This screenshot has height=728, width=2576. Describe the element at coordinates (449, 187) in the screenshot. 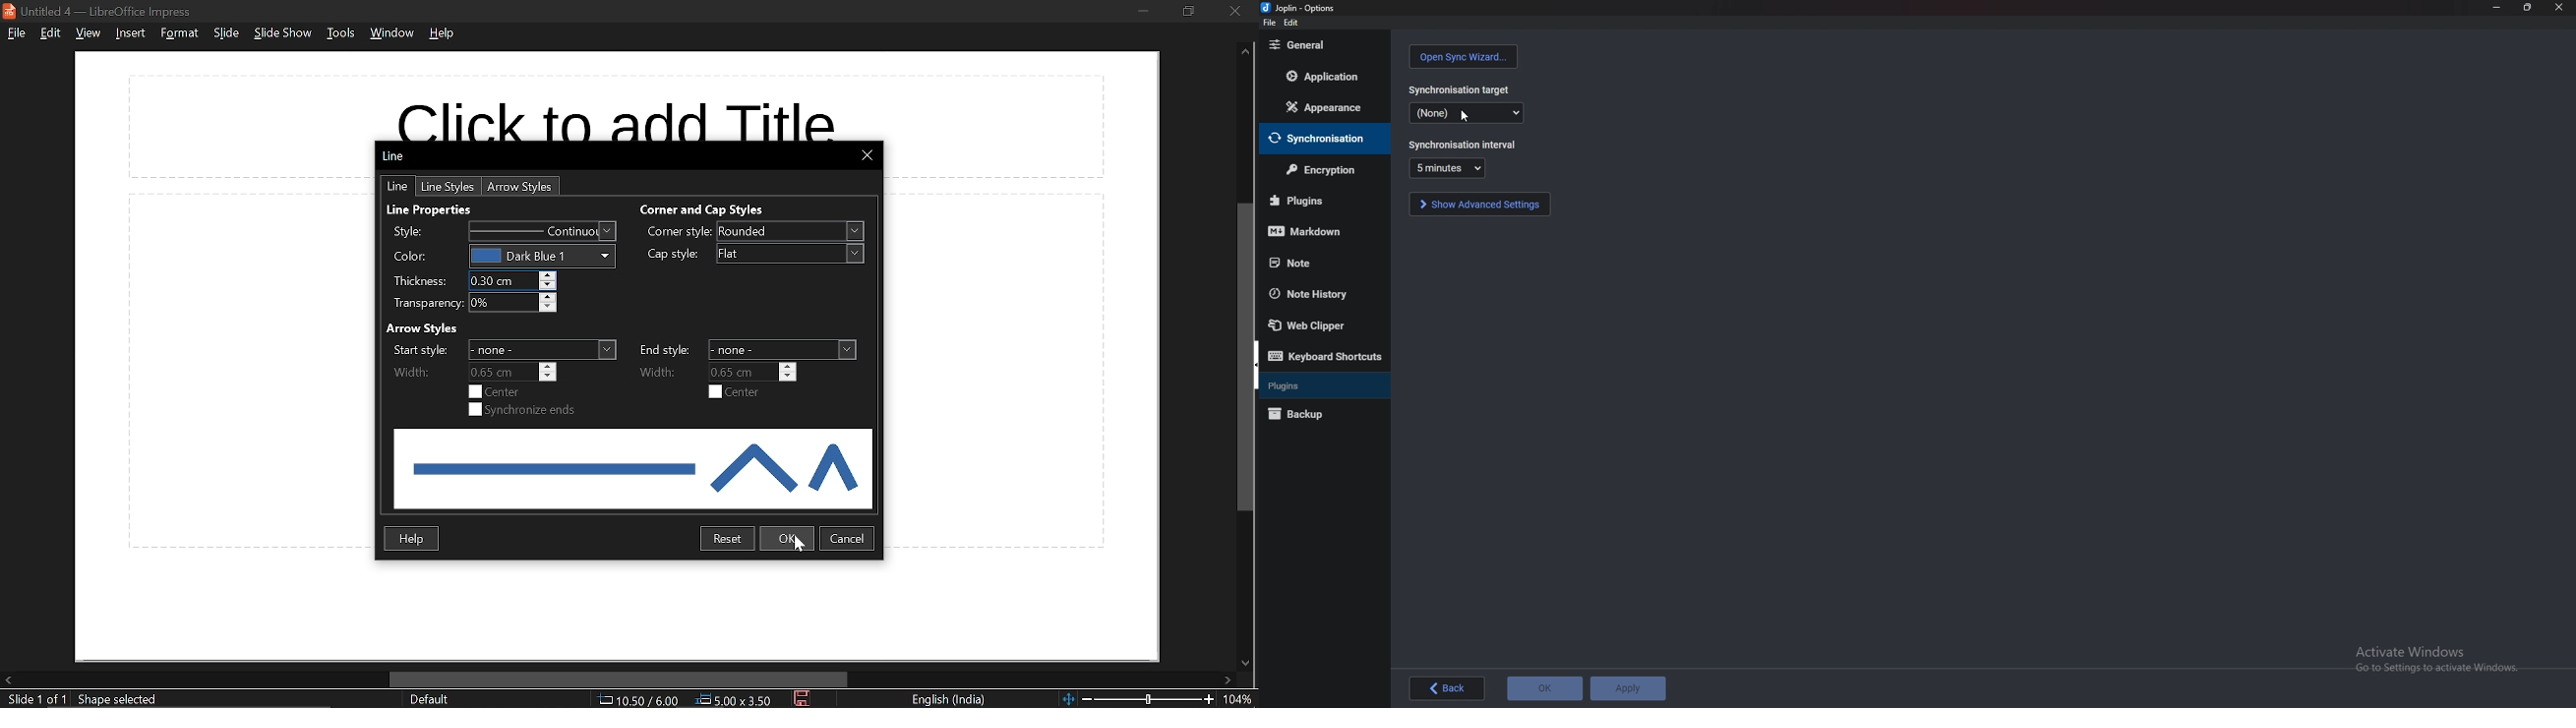

I see `line styles` at that location.